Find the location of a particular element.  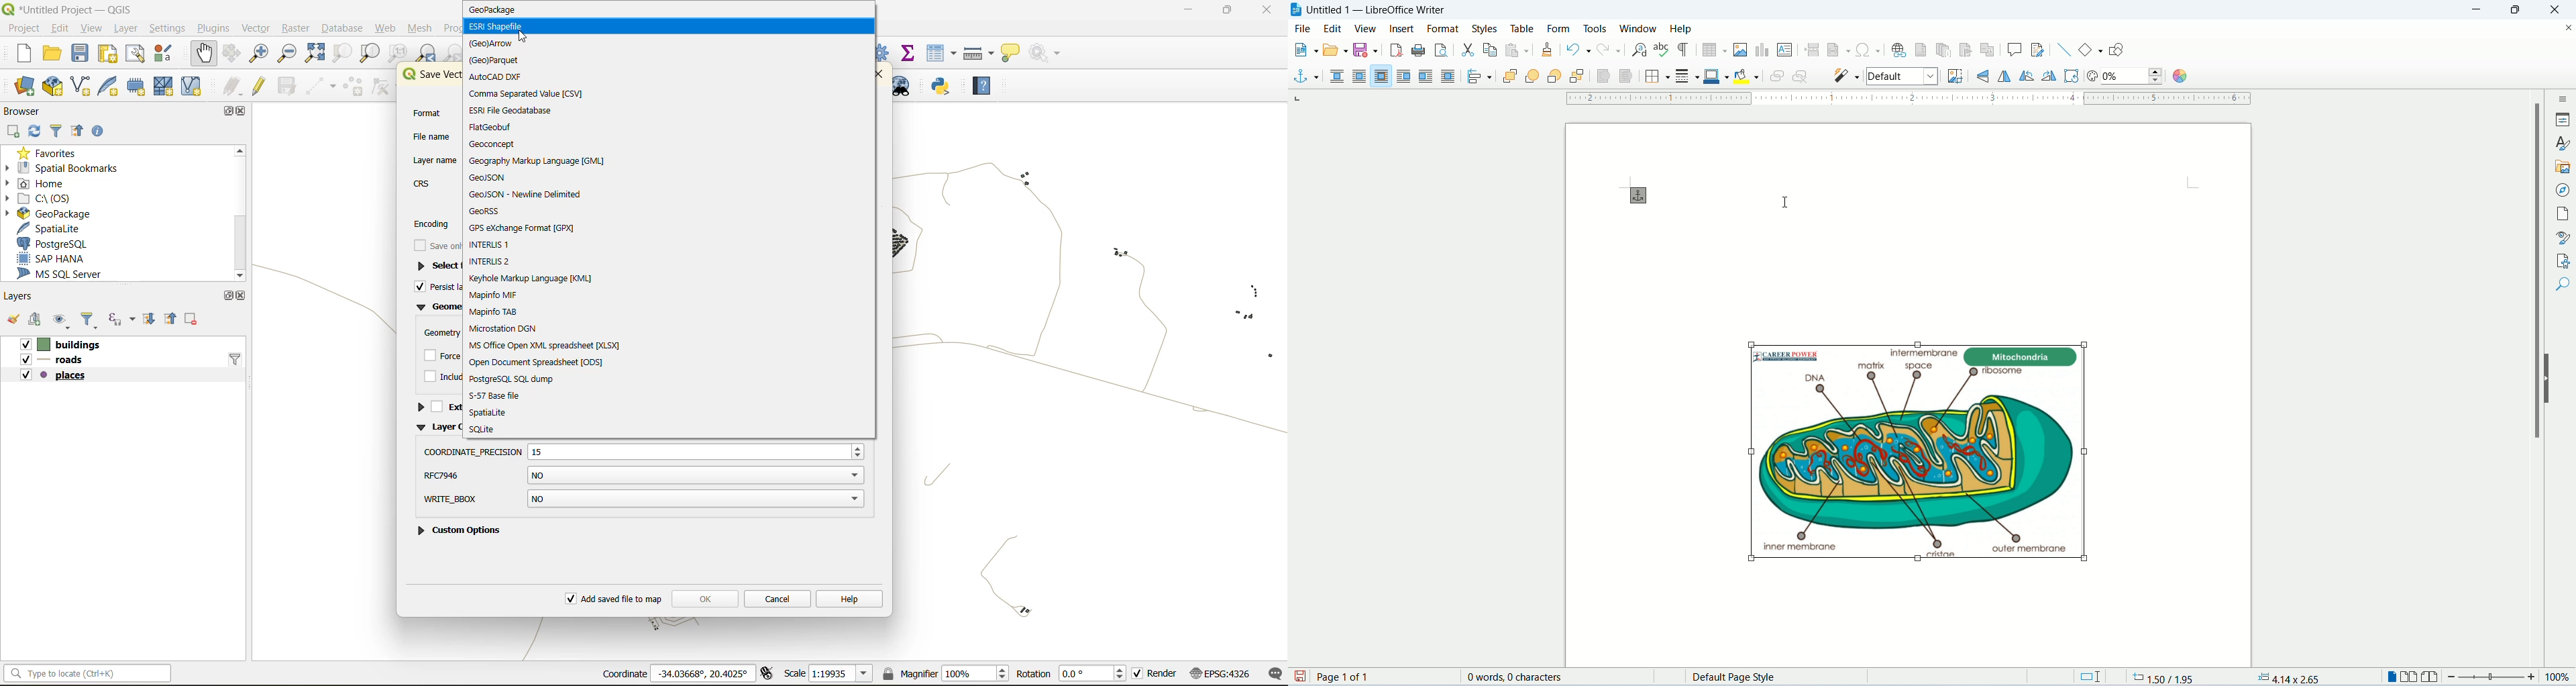

file is located at coordinates (1304, 28).